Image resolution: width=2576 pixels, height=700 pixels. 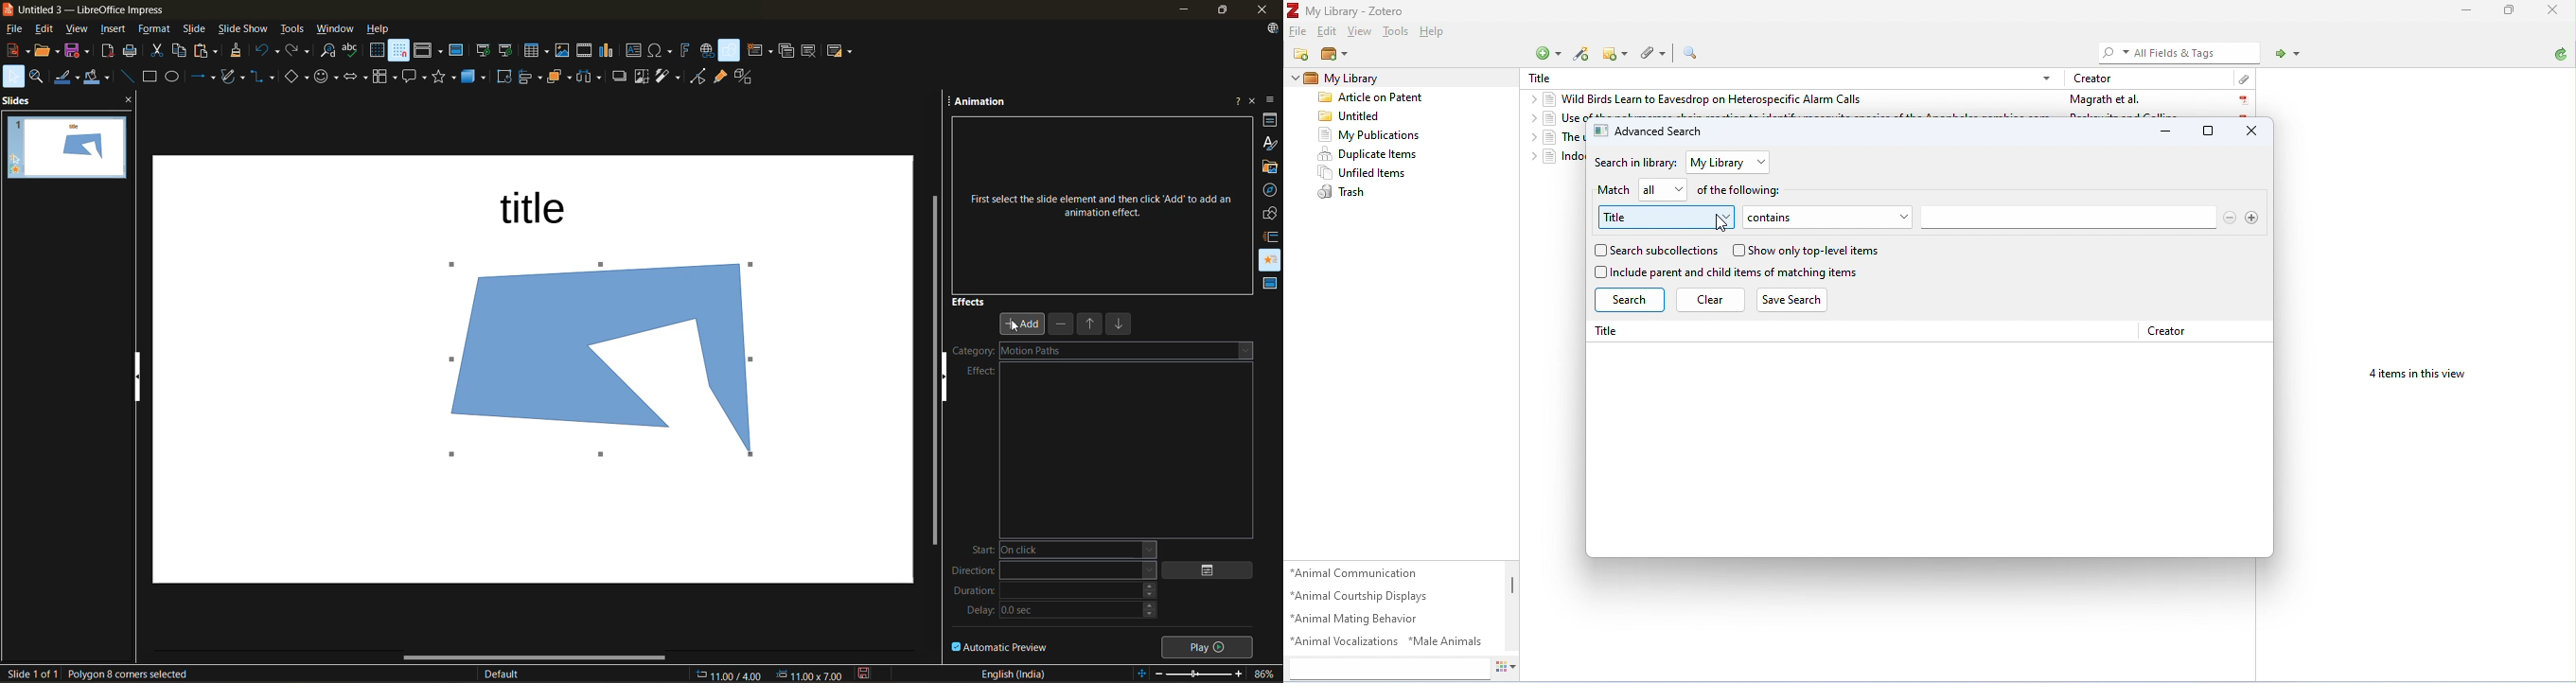 I want to click on animation, so click(x=981, y=103).